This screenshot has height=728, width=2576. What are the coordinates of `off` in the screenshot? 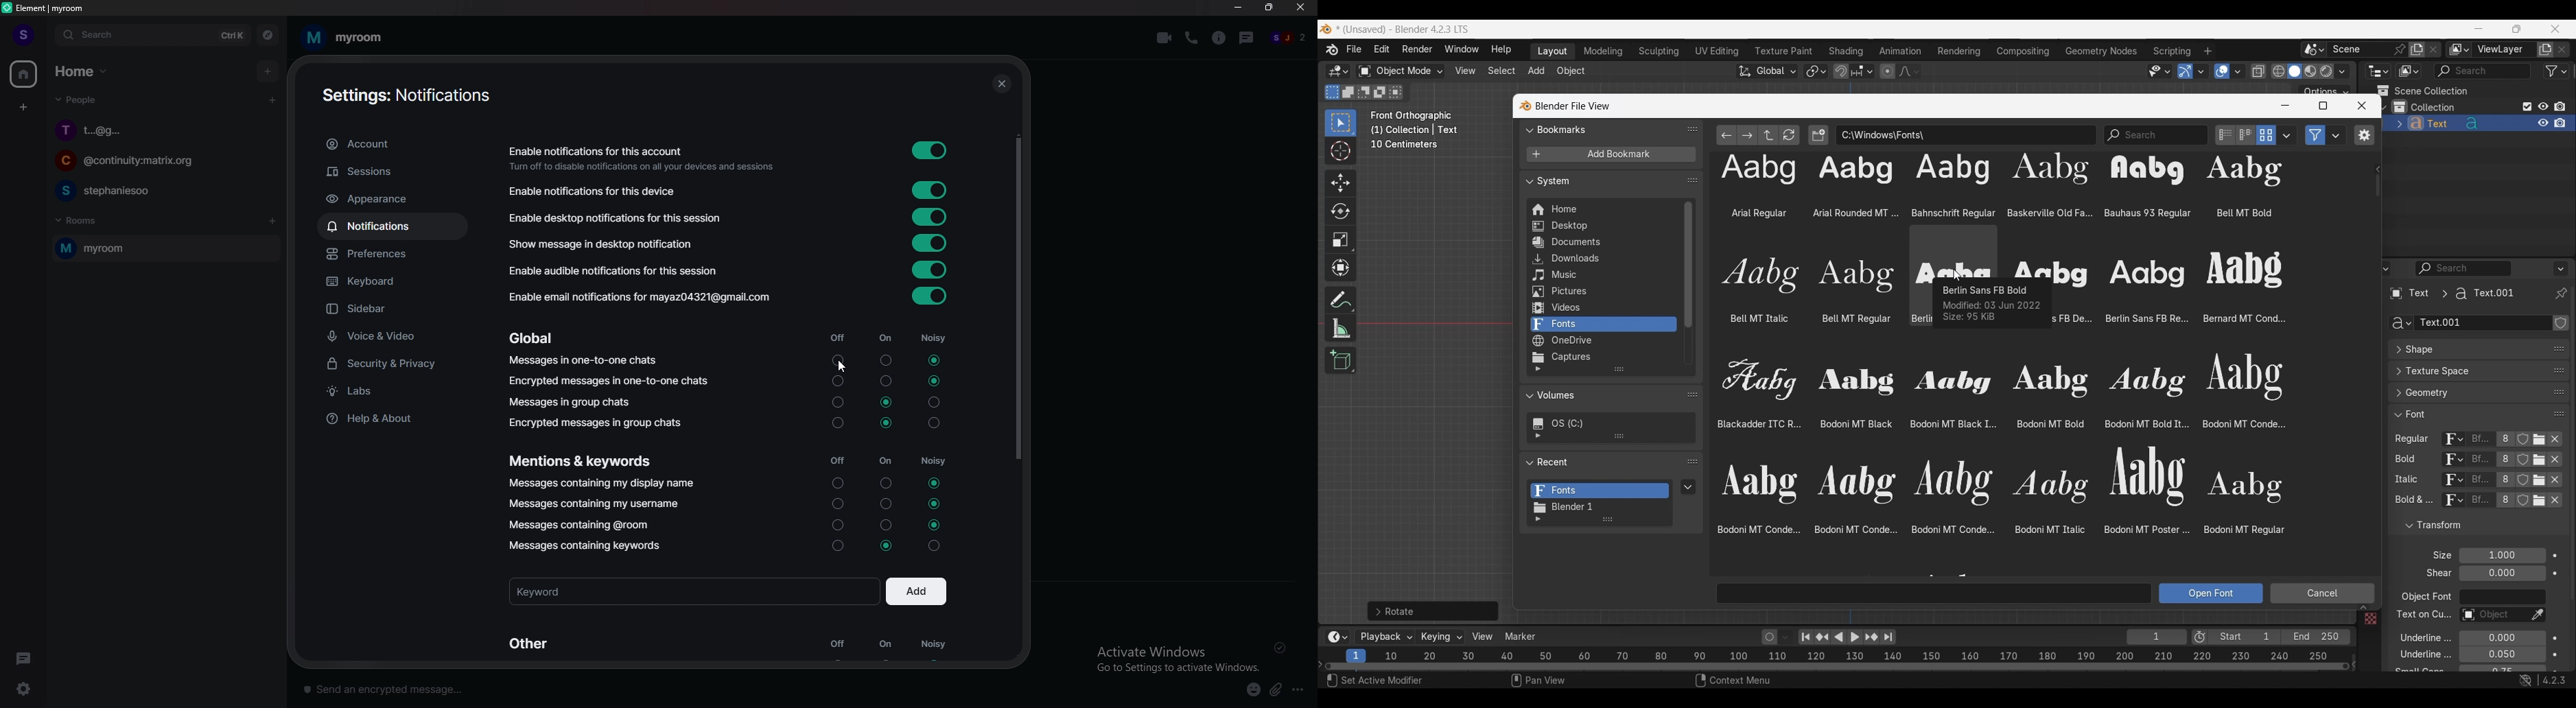 It's located at (836, 644).